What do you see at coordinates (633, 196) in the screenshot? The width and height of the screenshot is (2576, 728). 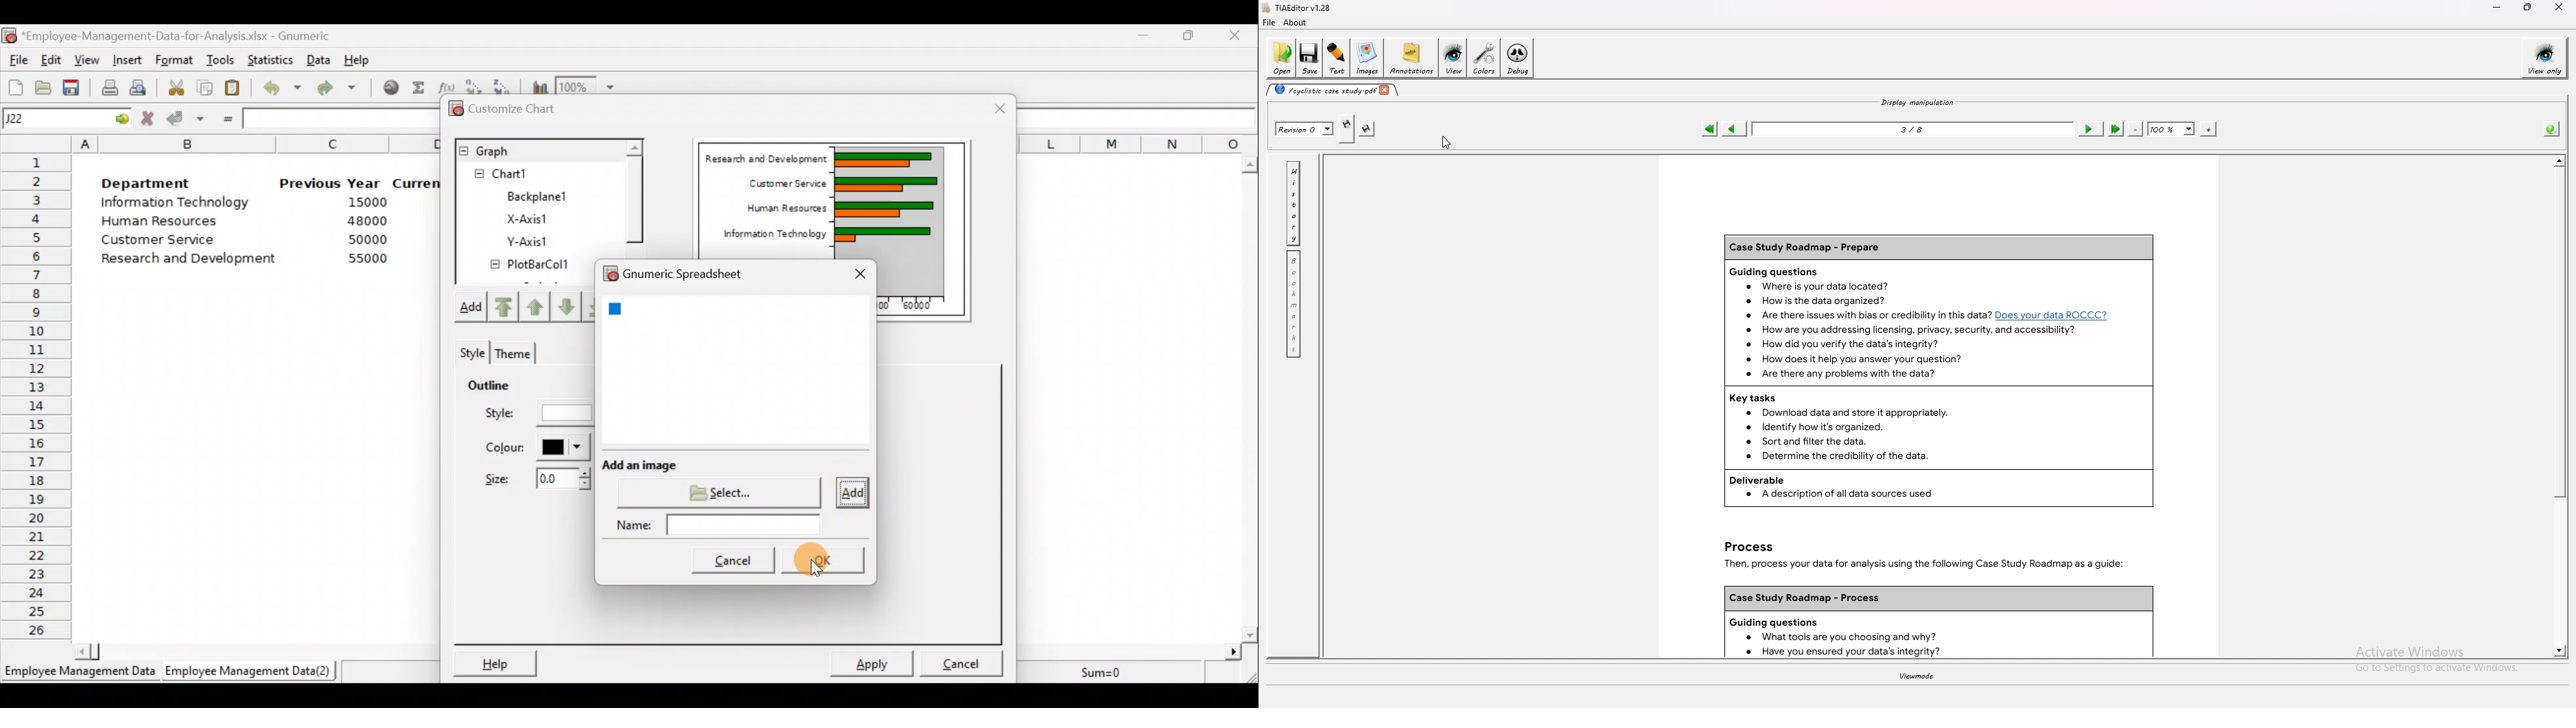 I see `Scroll bar` at bounding box center [633, 196].